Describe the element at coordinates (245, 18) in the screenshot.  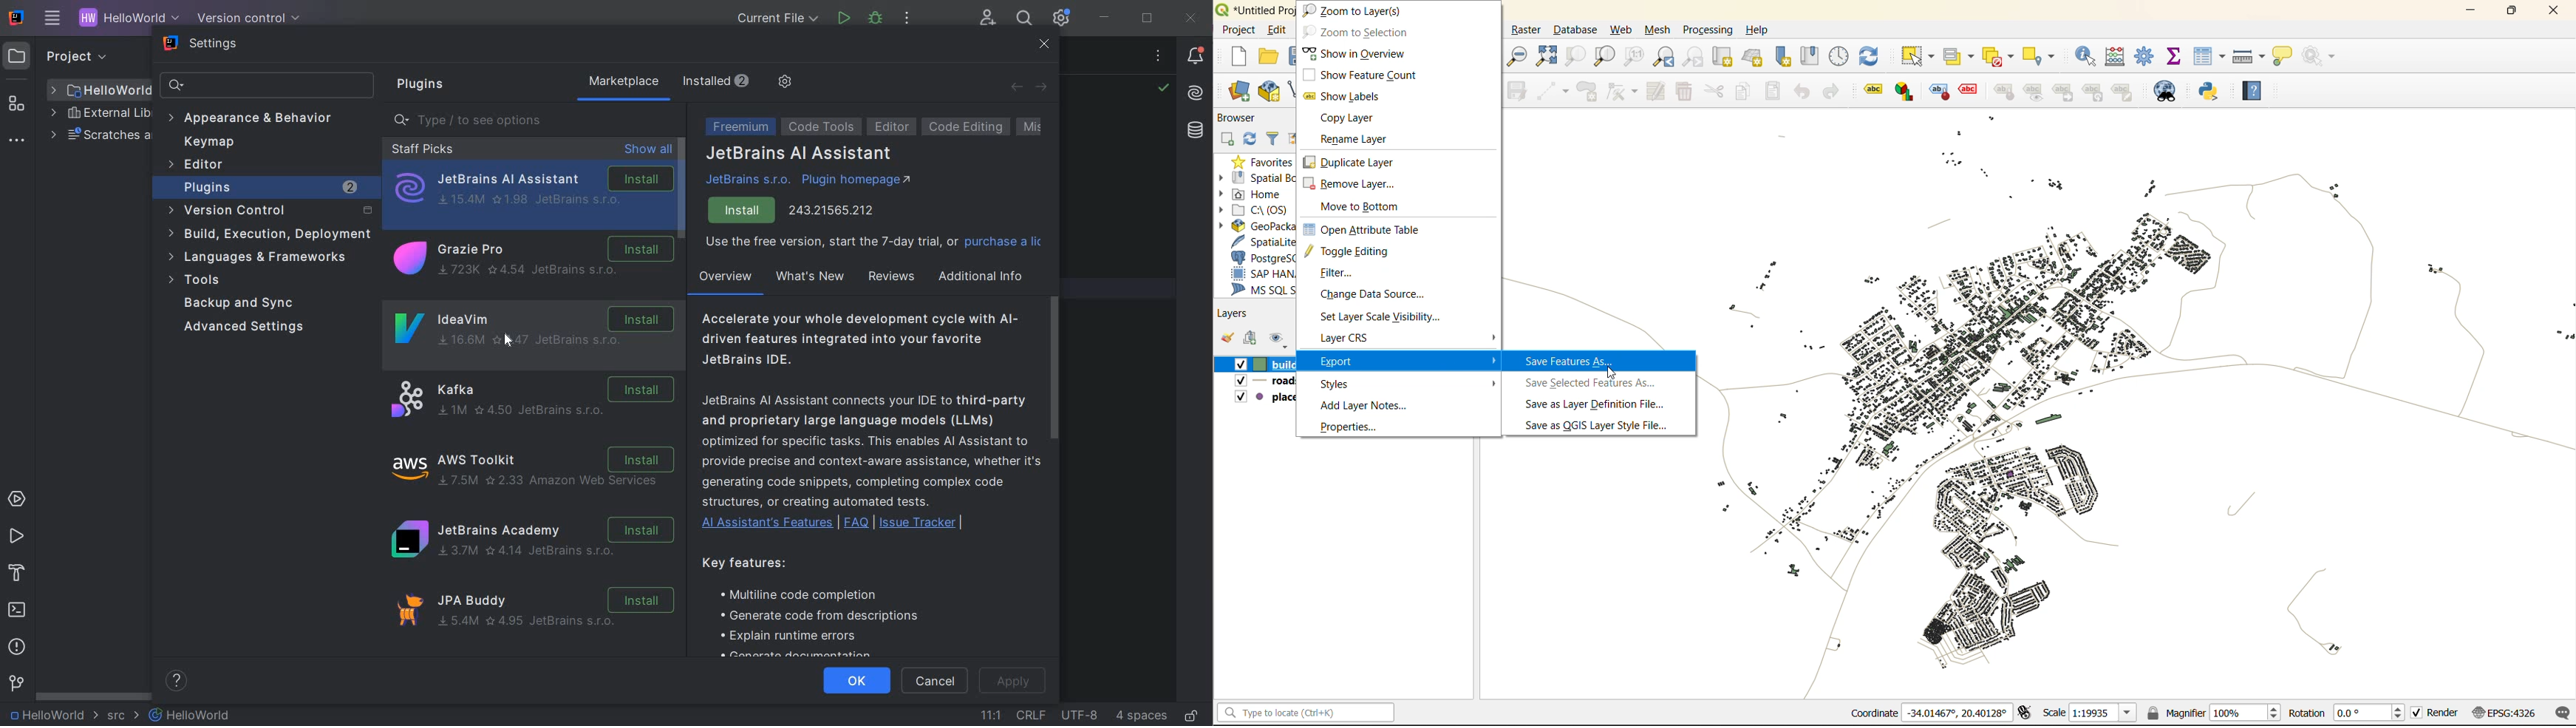
I see `VERSION CONTROL` at that location.